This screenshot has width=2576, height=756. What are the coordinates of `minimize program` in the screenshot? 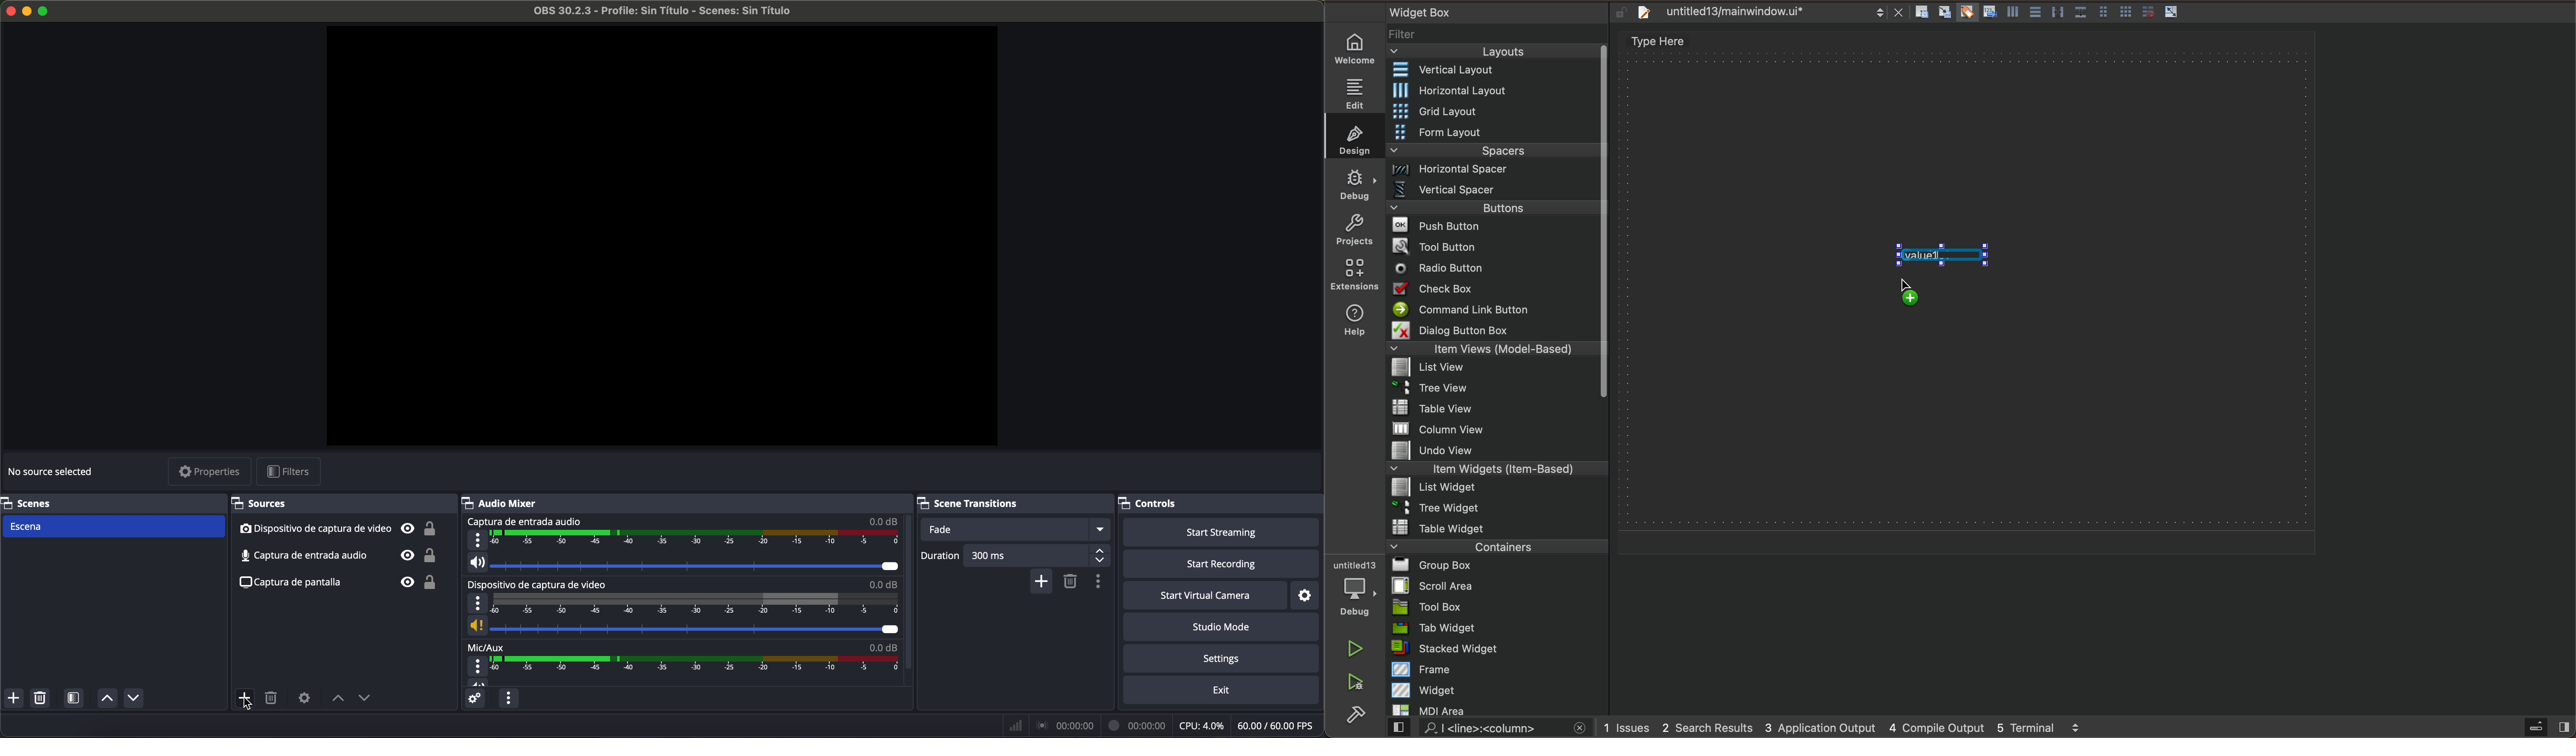 It's located at (27, 11).